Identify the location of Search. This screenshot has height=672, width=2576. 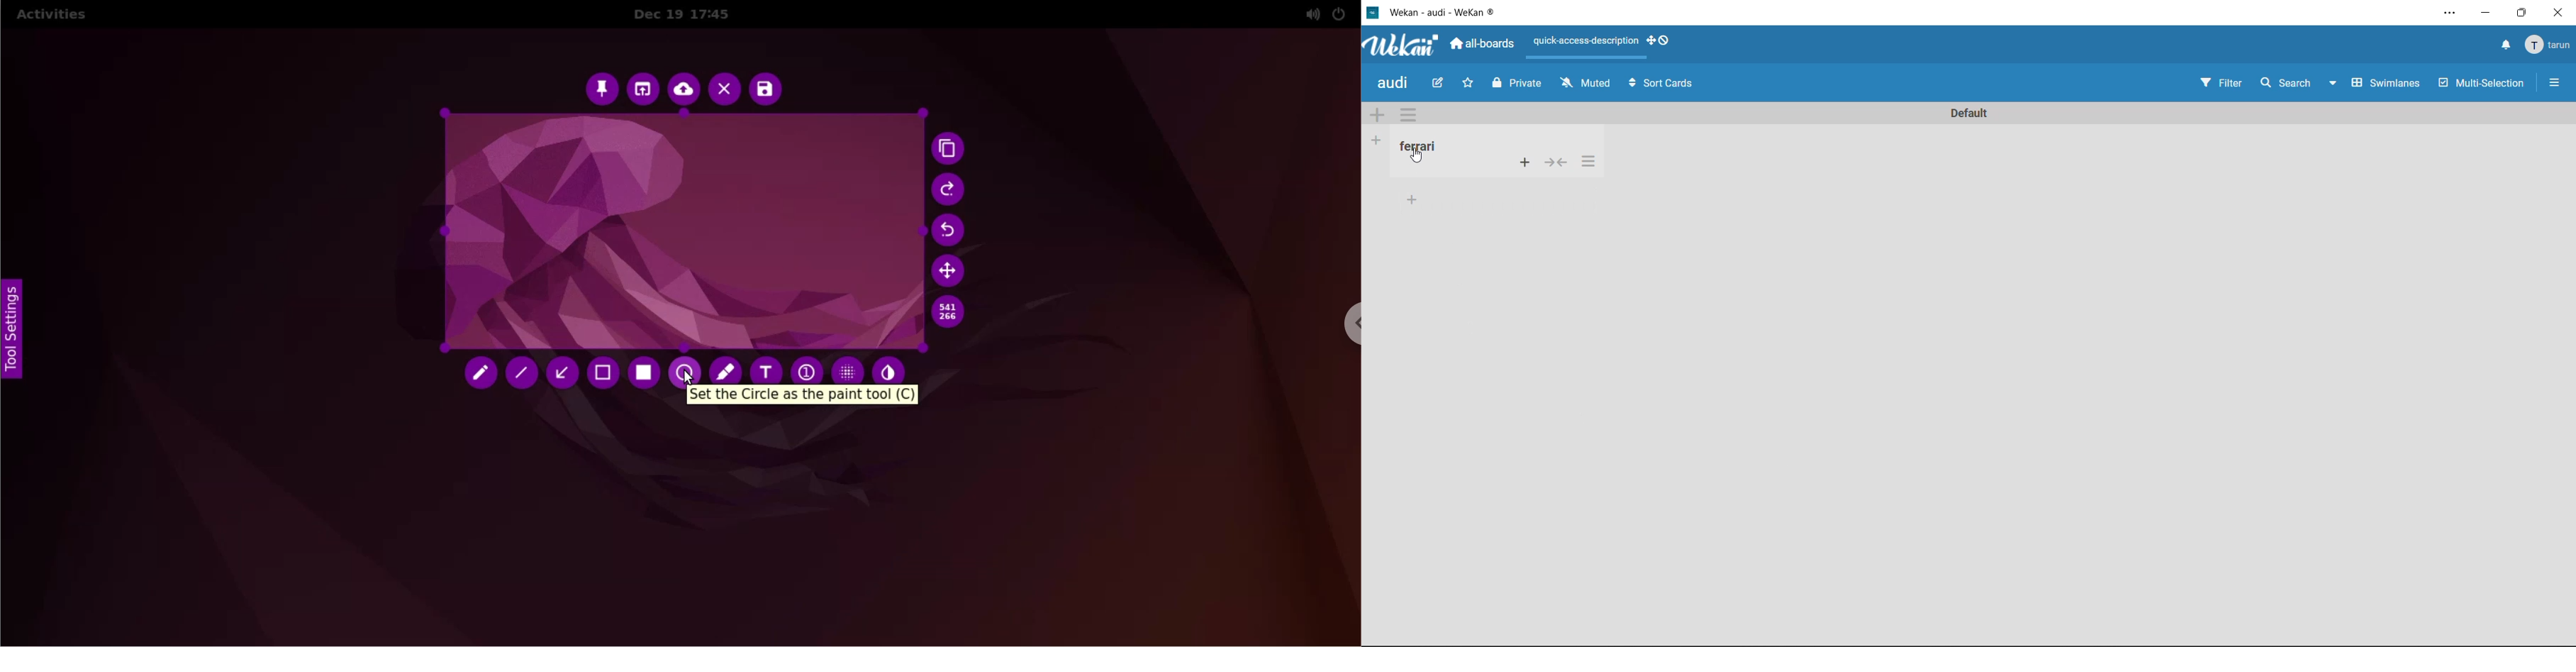
(2283, 82).